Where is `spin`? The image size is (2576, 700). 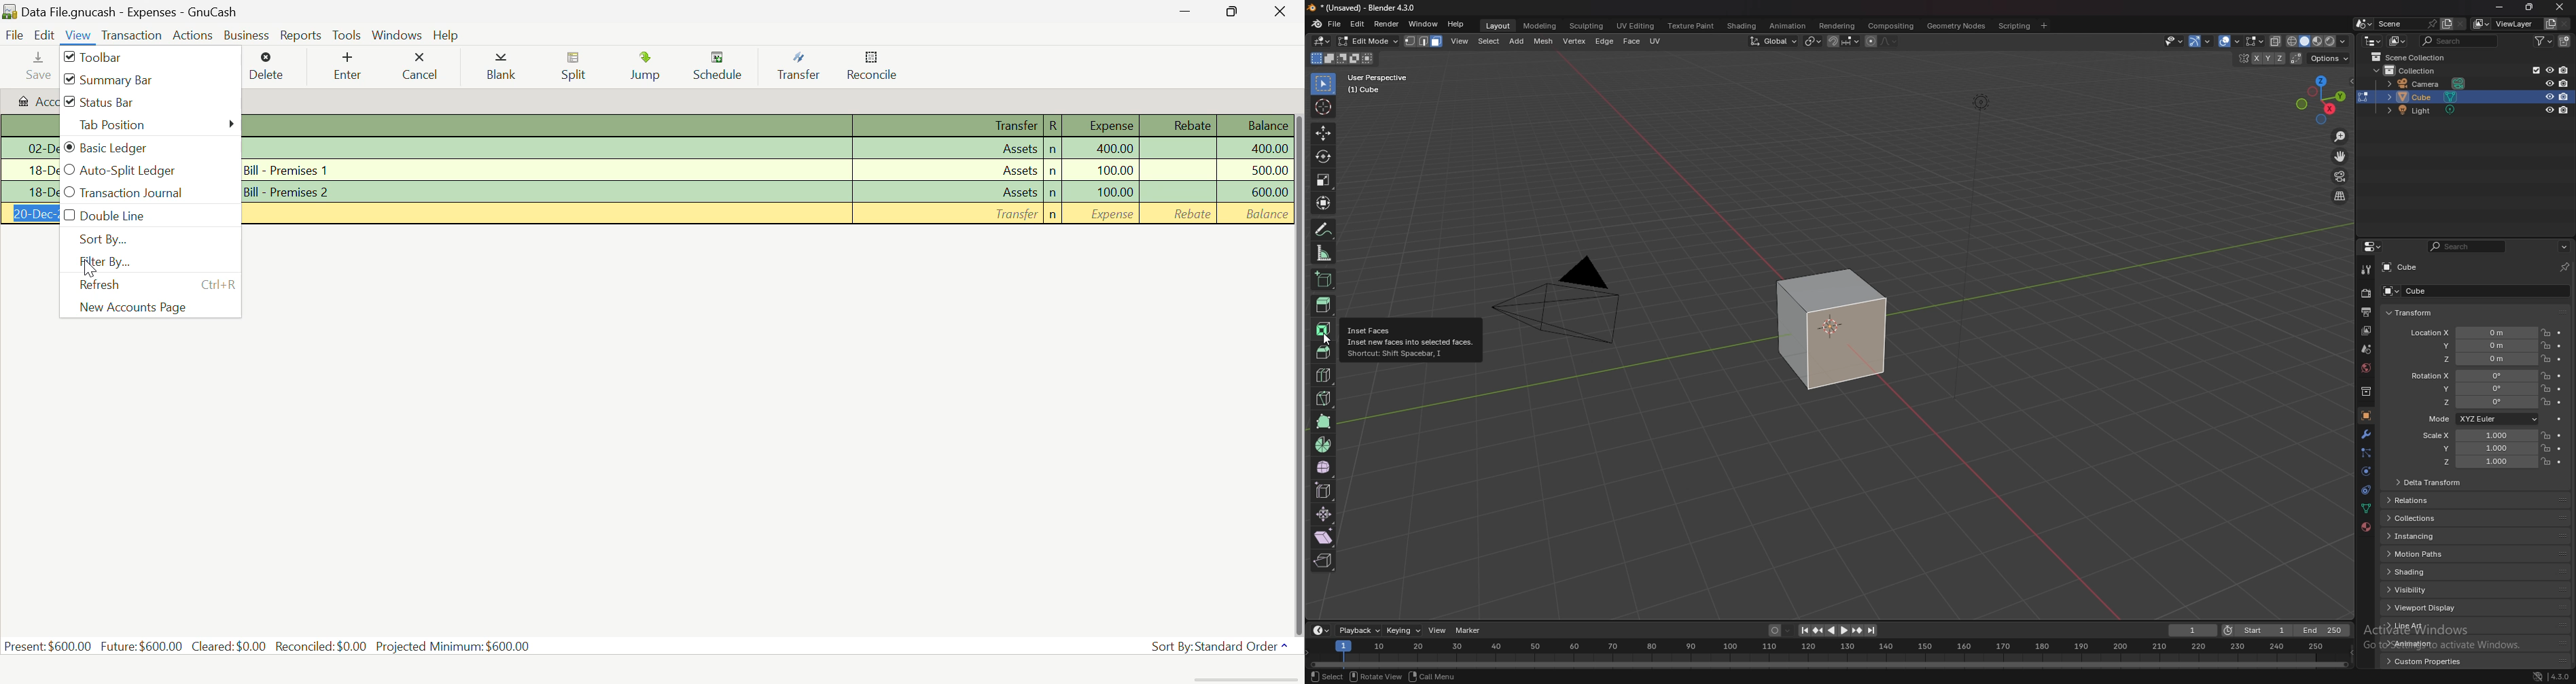 spin is located at coordinates (1324, 445).